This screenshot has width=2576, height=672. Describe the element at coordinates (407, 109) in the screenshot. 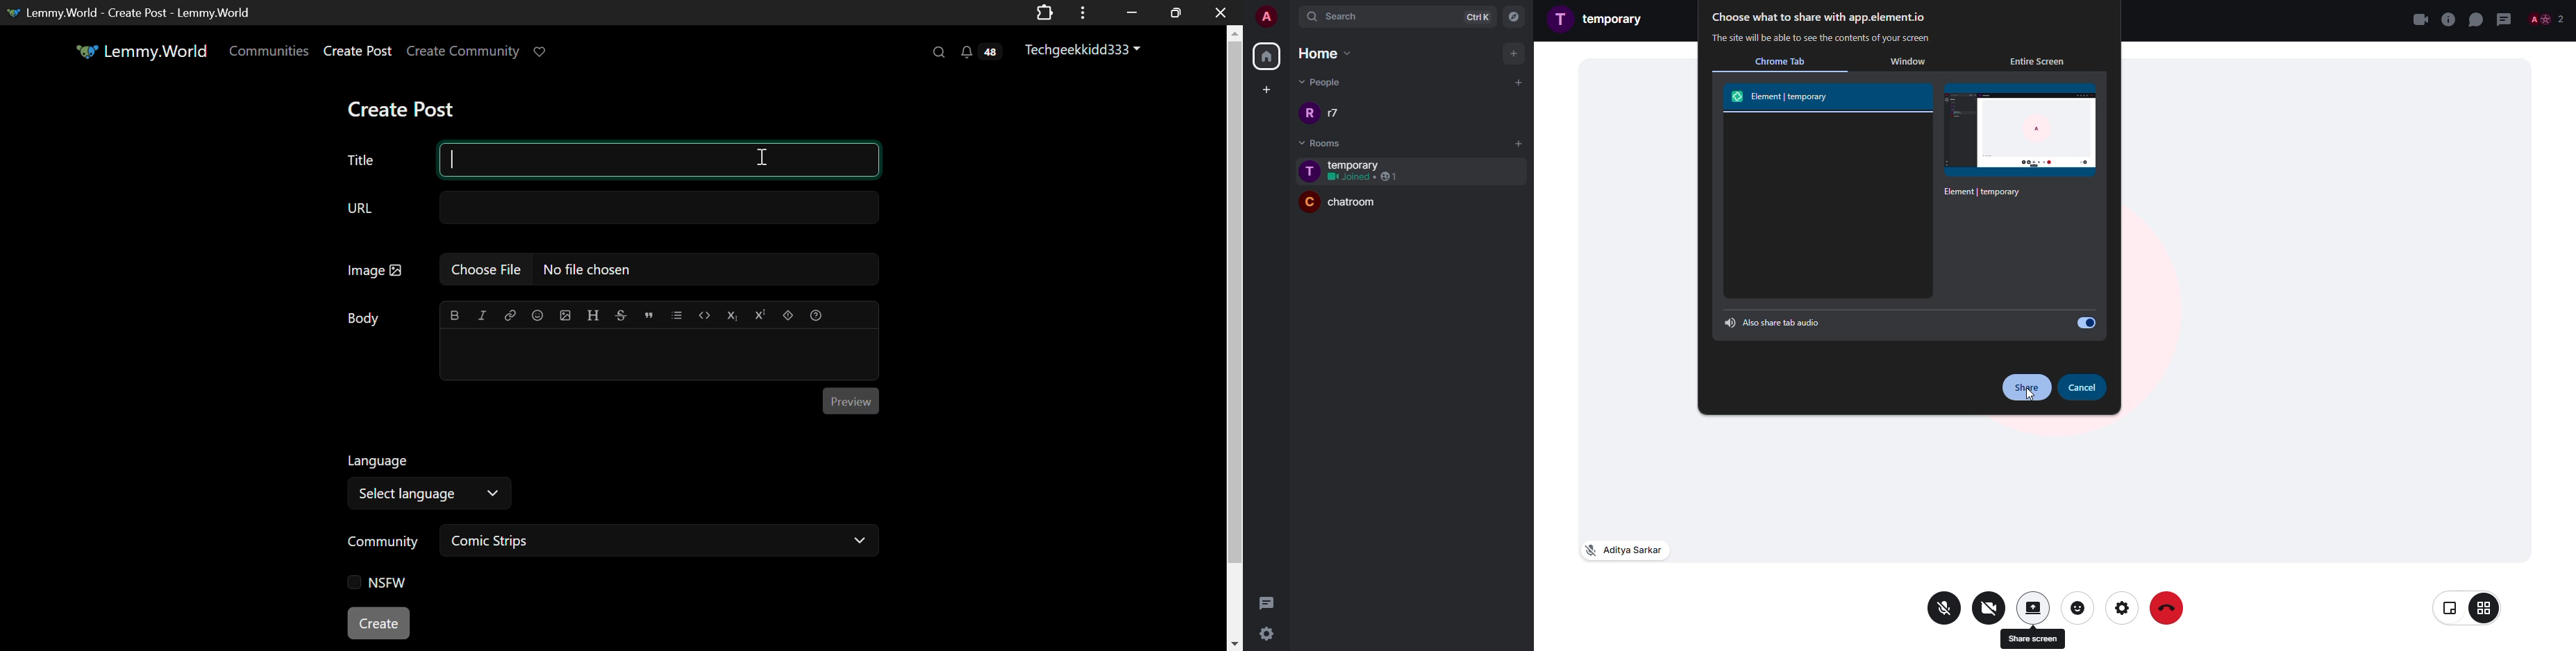

I see `Create Post` at that location.